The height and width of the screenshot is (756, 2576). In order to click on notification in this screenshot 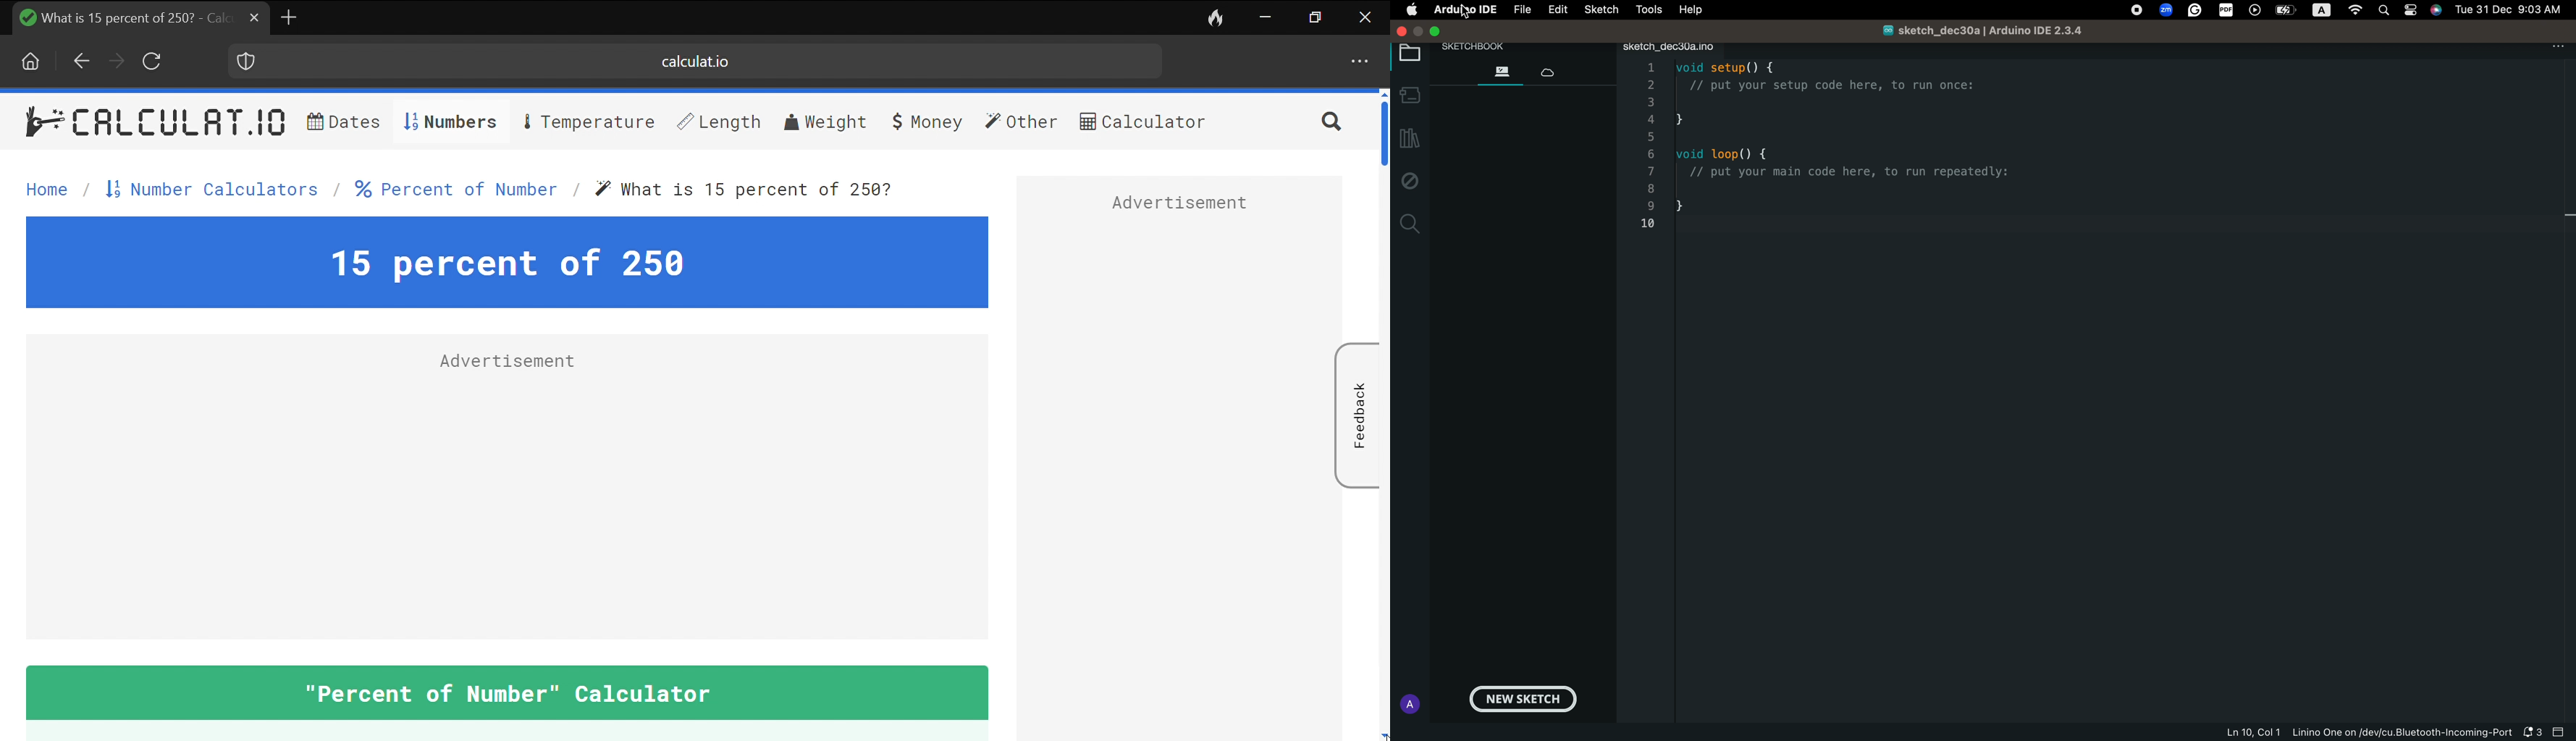, I will do `click(2531, 732)`.